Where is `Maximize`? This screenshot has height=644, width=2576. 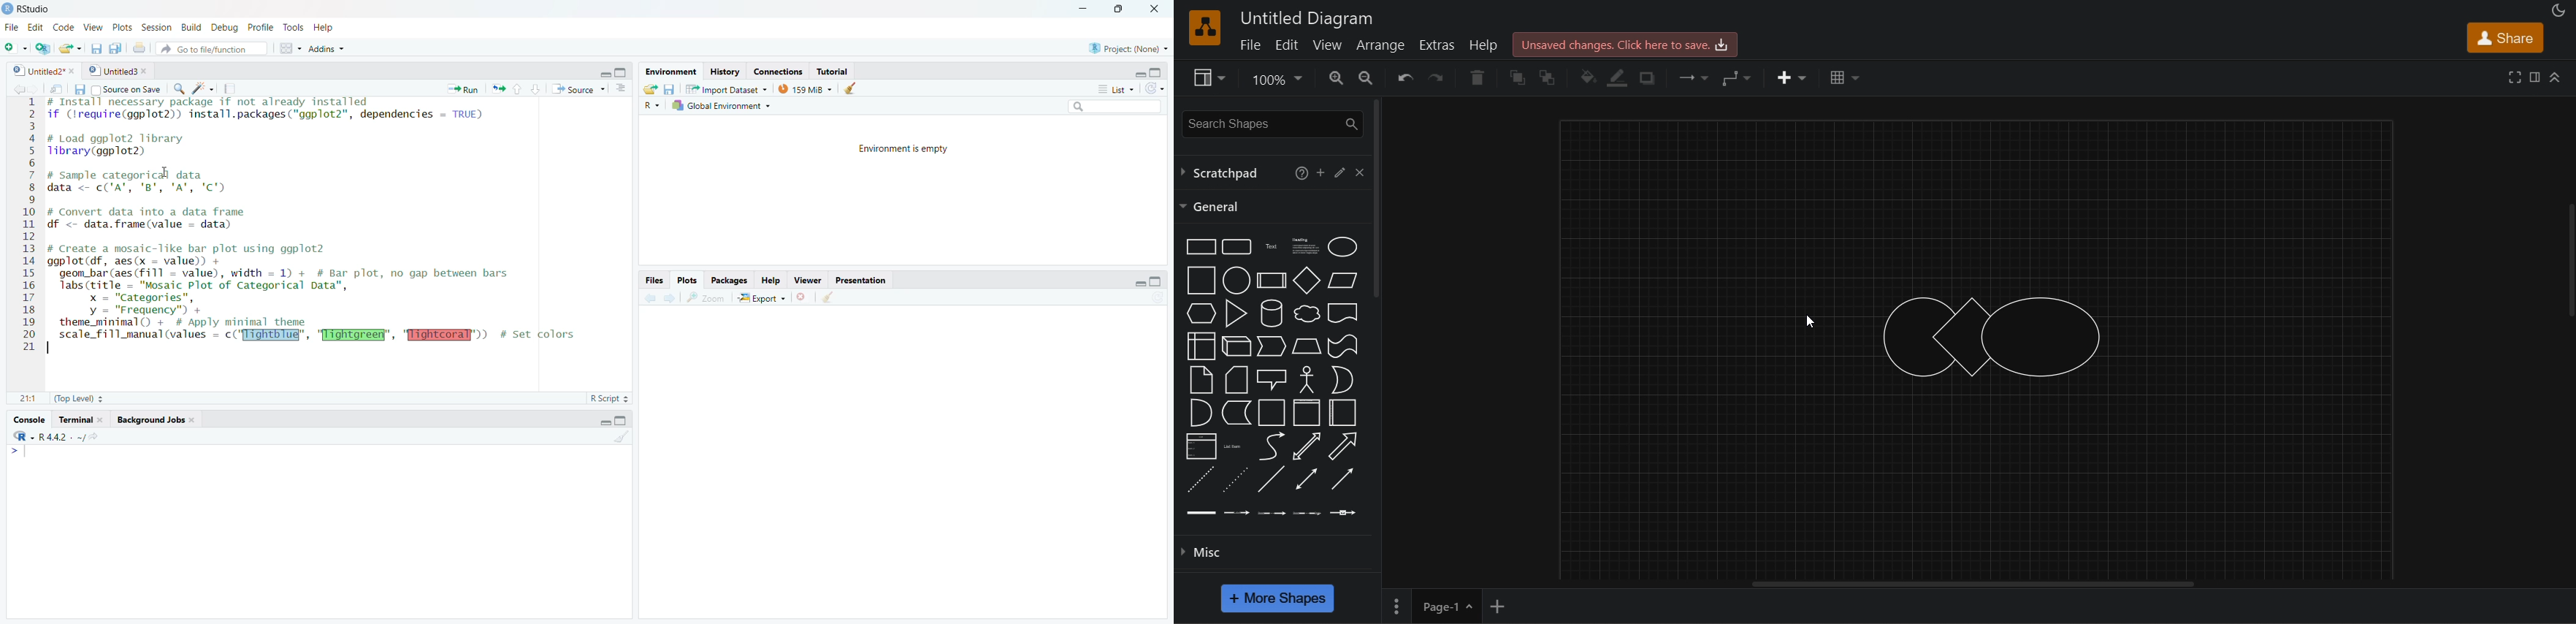 Maximize is located at coordinates (1157, 283).